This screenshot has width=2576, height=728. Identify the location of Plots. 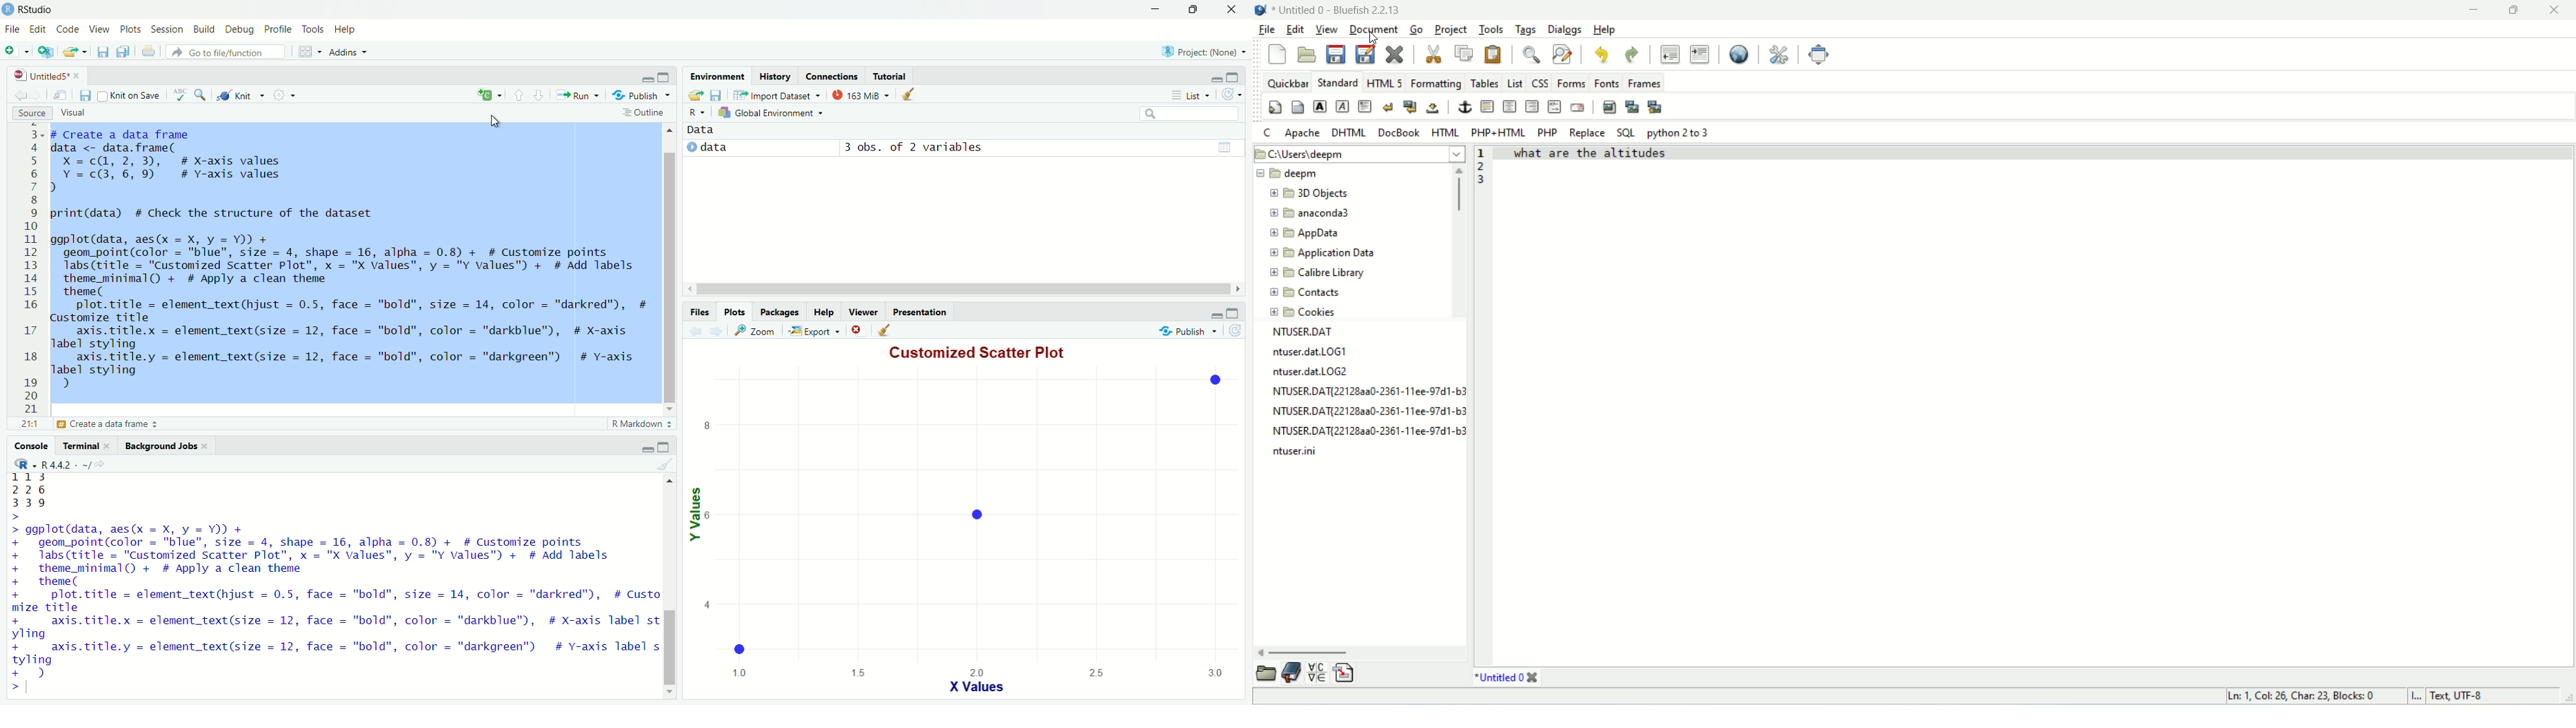
(735, 313).